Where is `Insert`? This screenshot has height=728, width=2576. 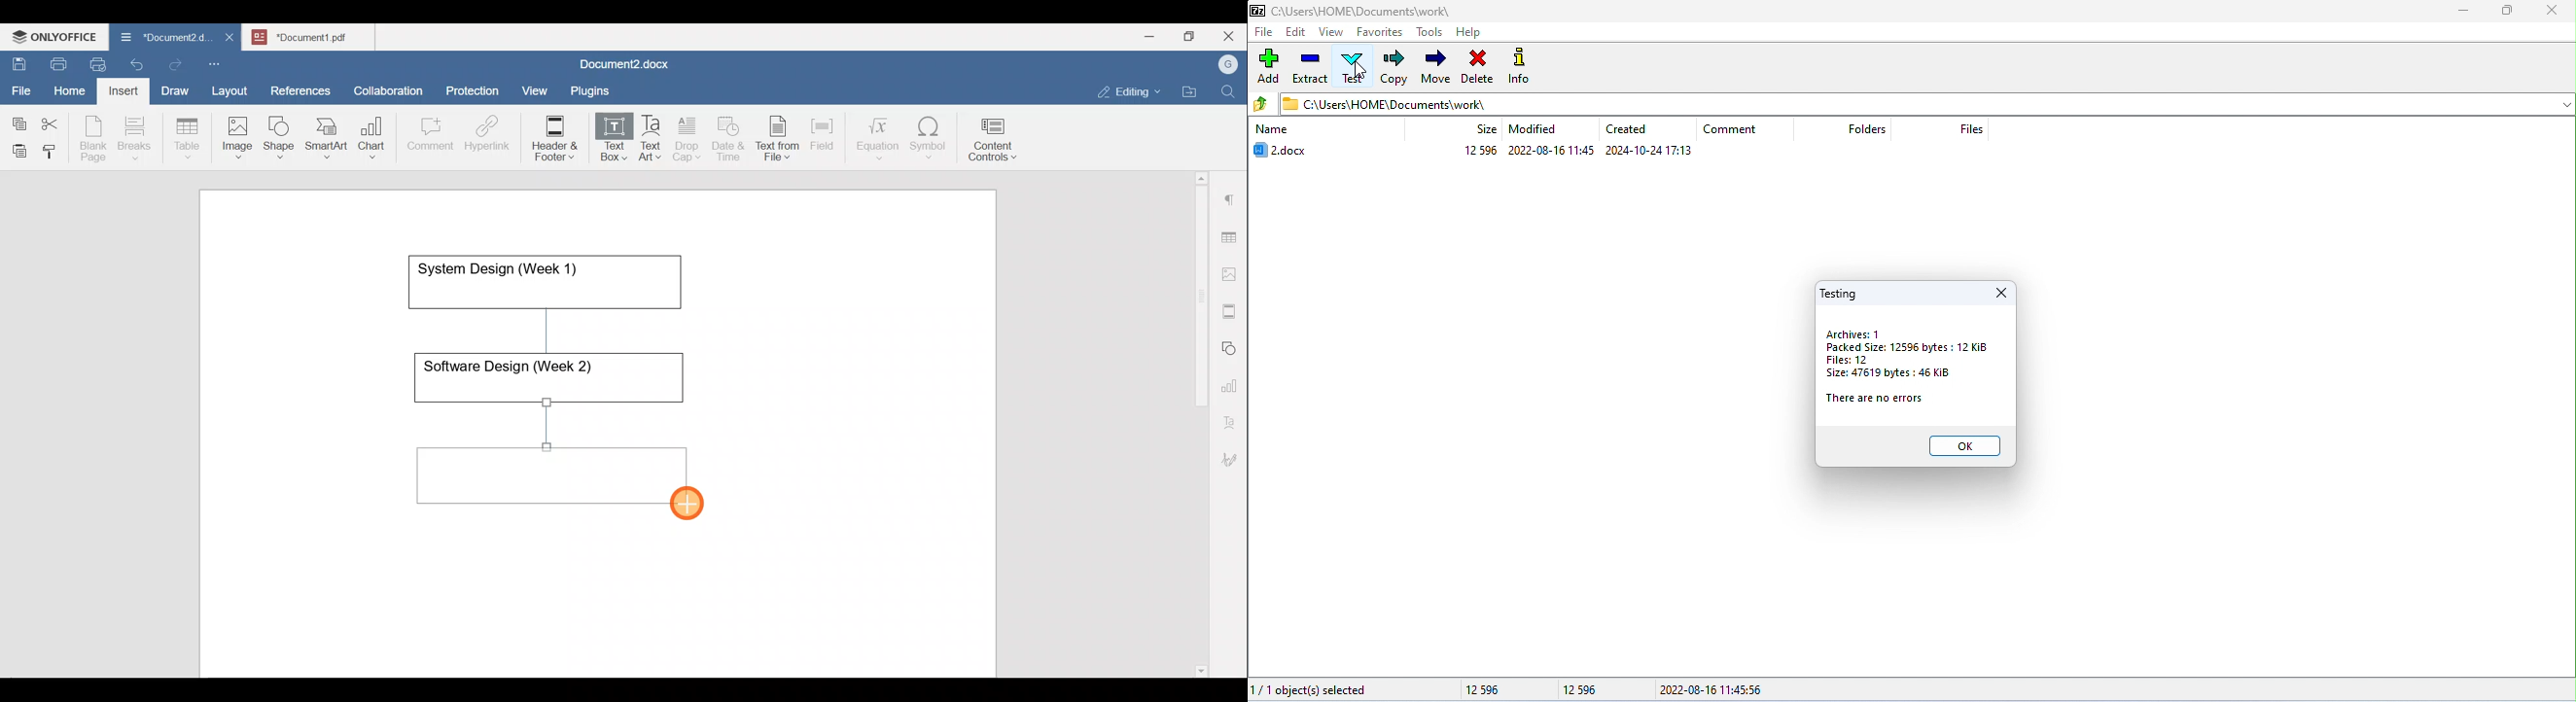
Insert is located at coordinates (120, 88).